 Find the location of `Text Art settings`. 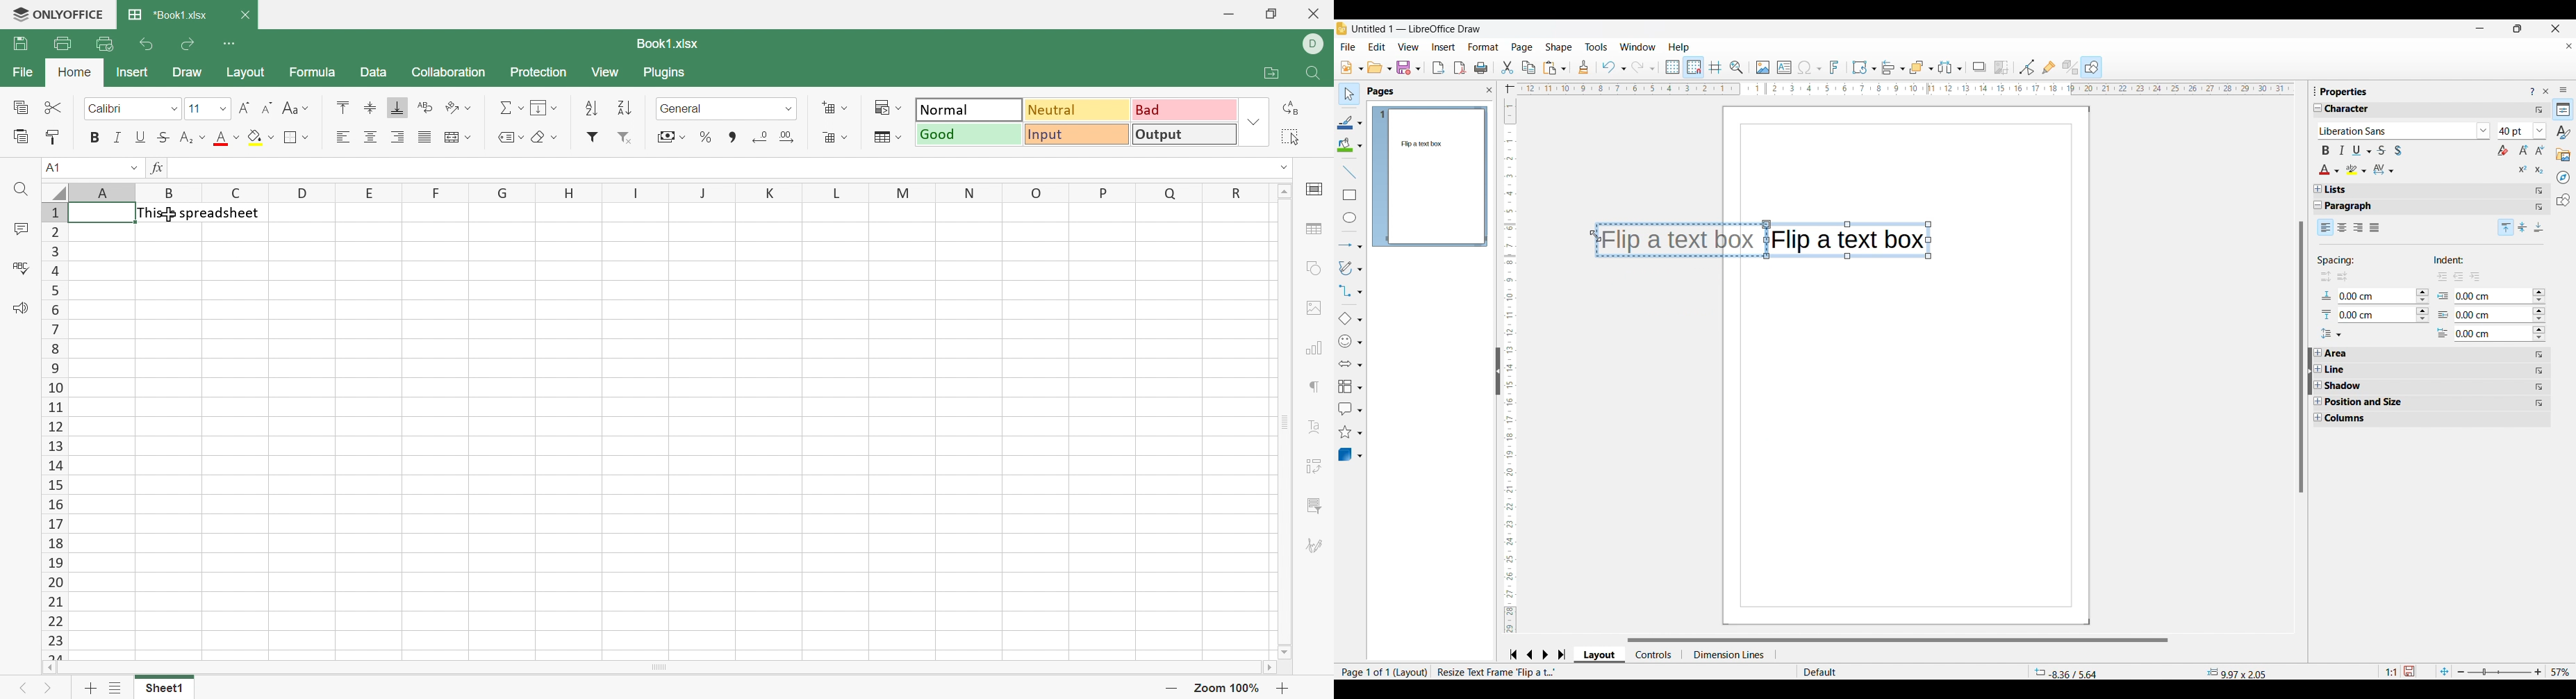

Text Art settings is located at coordinates (1314, 426).